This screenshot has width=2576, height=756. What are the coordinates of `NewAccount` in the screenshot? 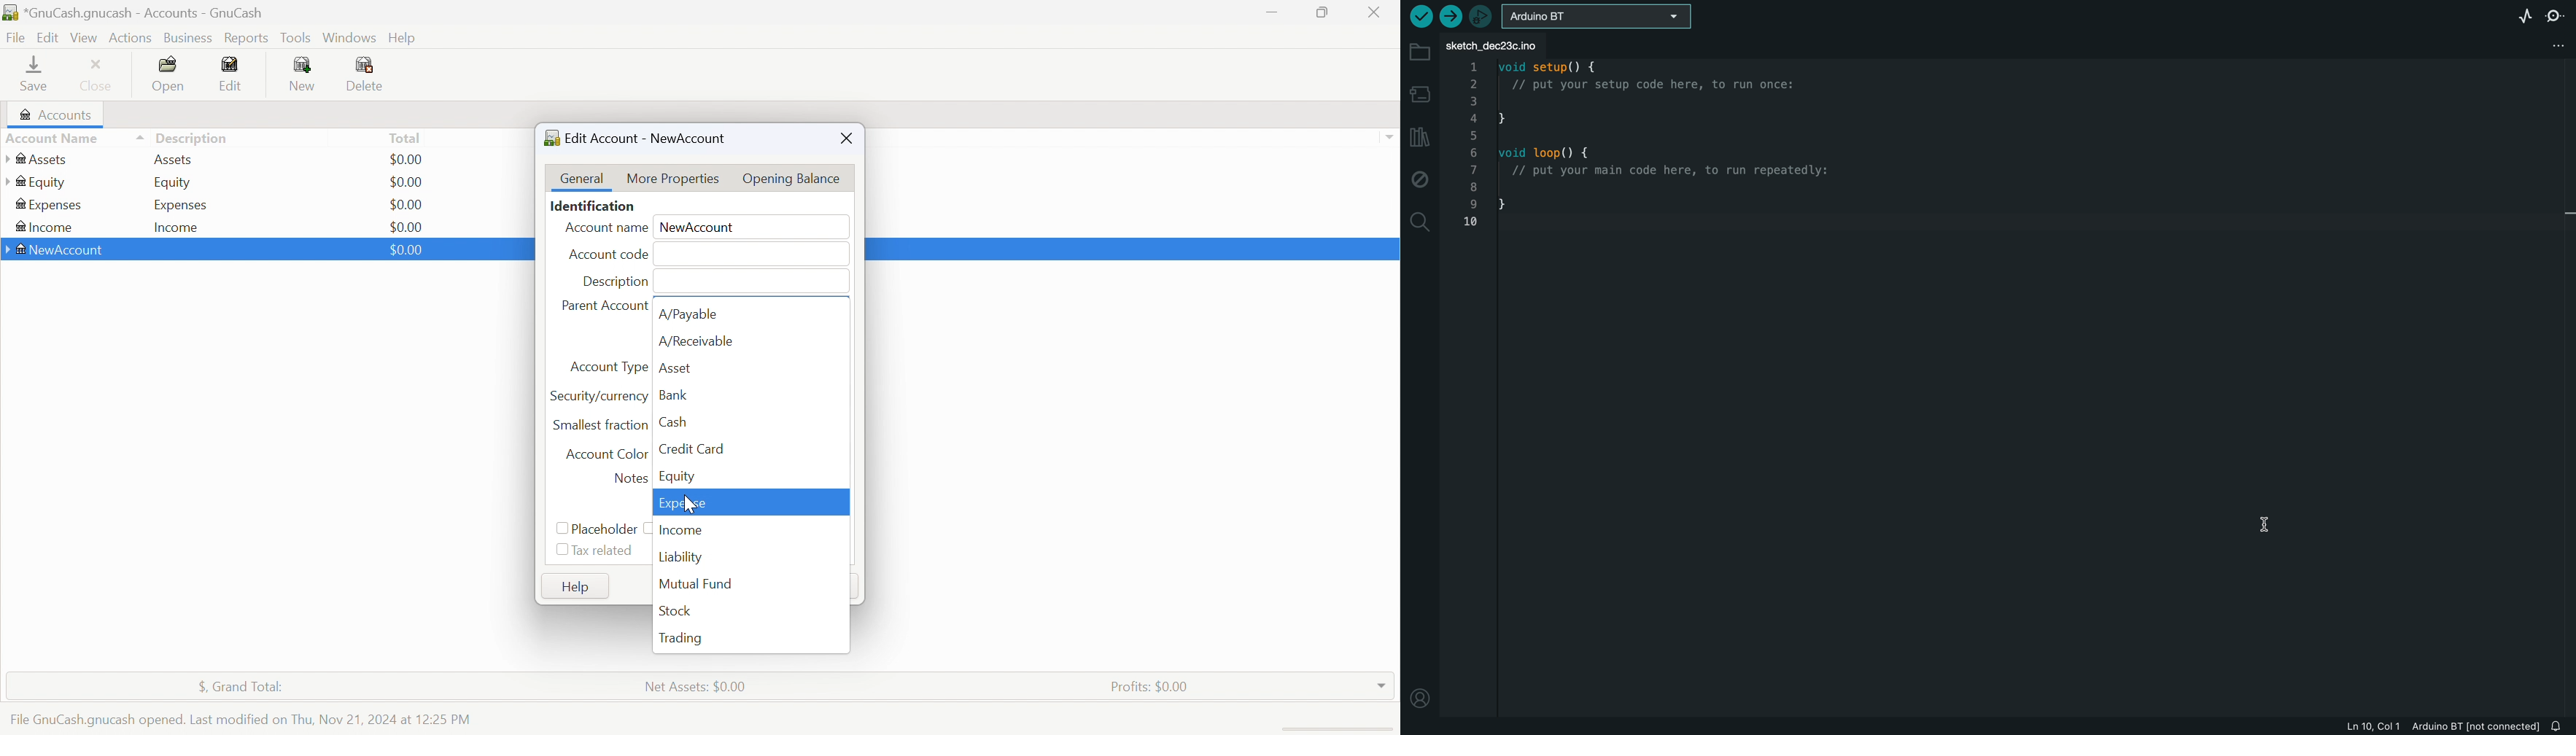 It's located at (704, 226).